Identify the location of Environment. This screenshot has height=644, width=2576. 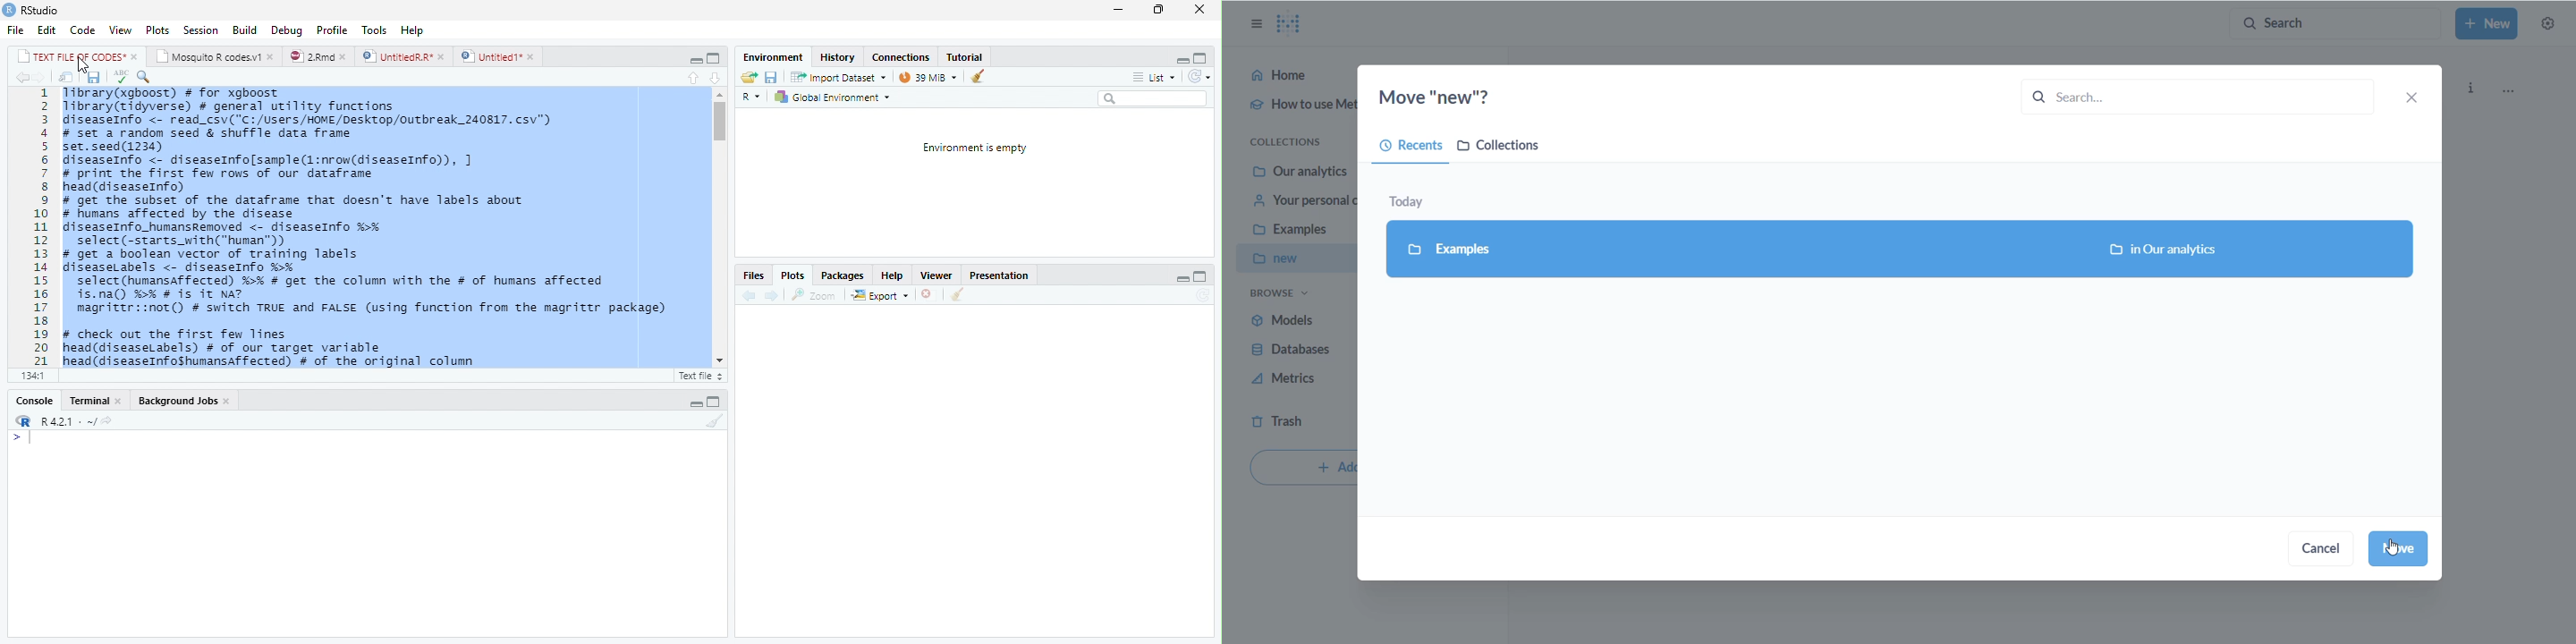
(768, 56).